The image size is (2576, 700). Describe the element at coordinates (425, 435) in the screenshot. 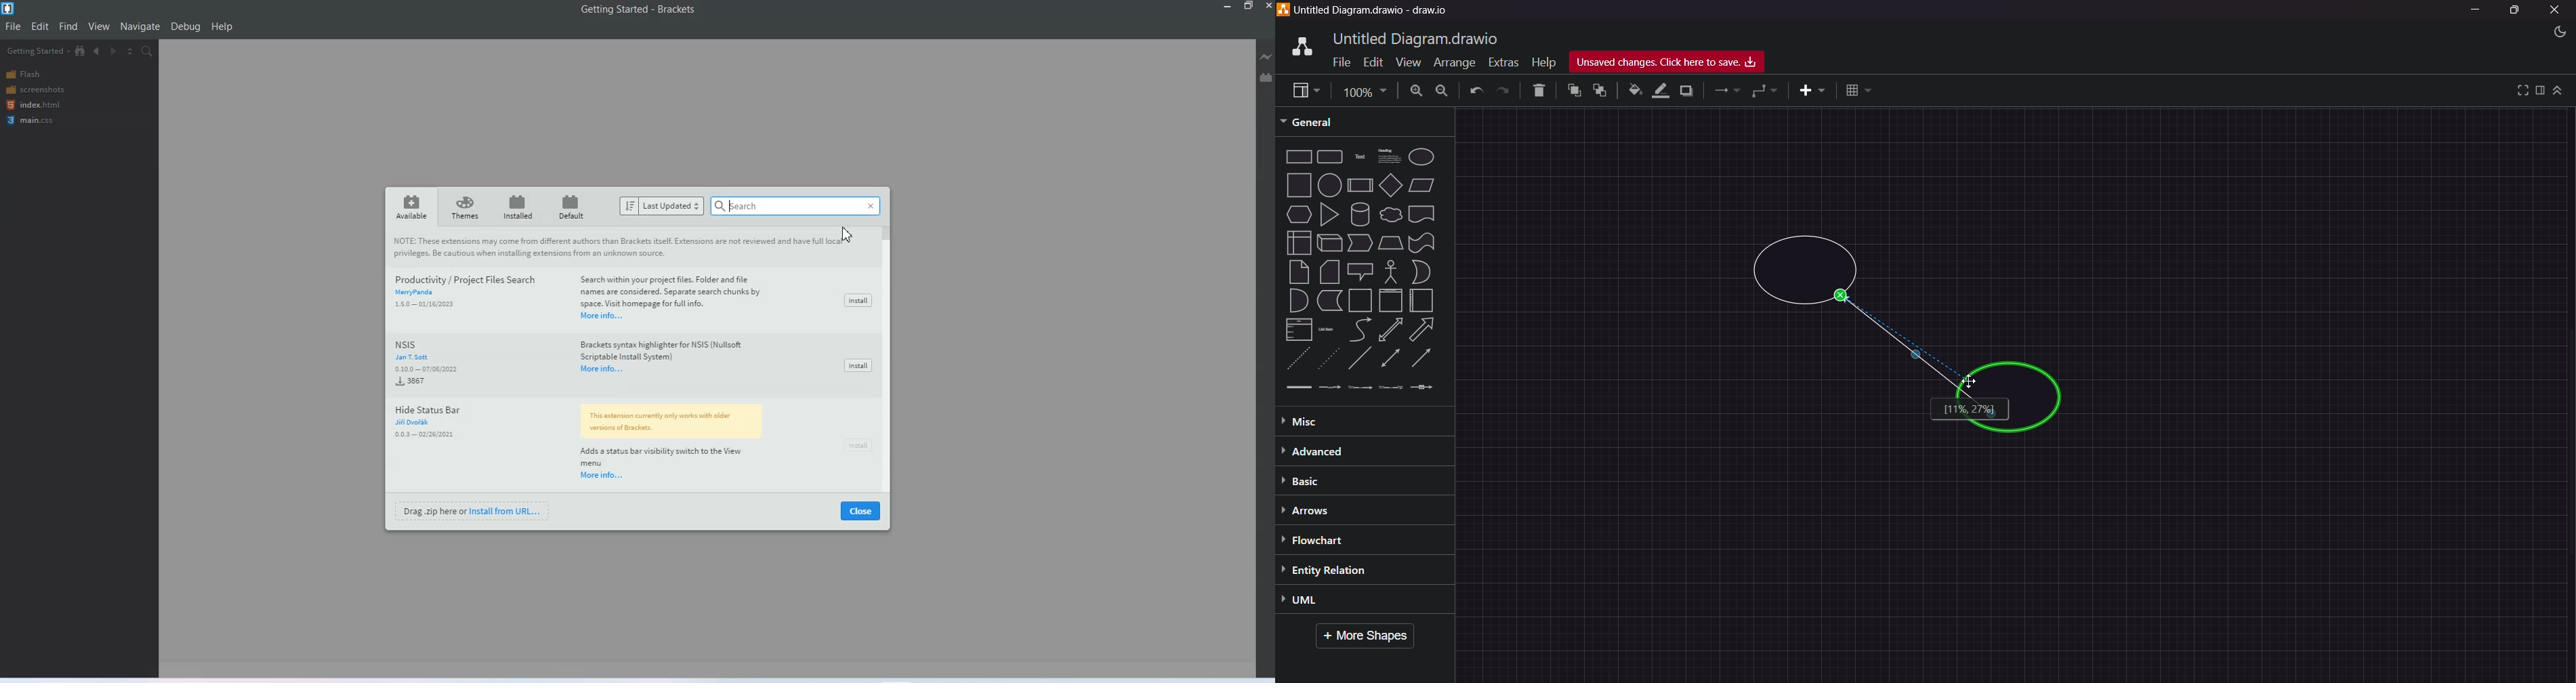

I see `Download` at that location.